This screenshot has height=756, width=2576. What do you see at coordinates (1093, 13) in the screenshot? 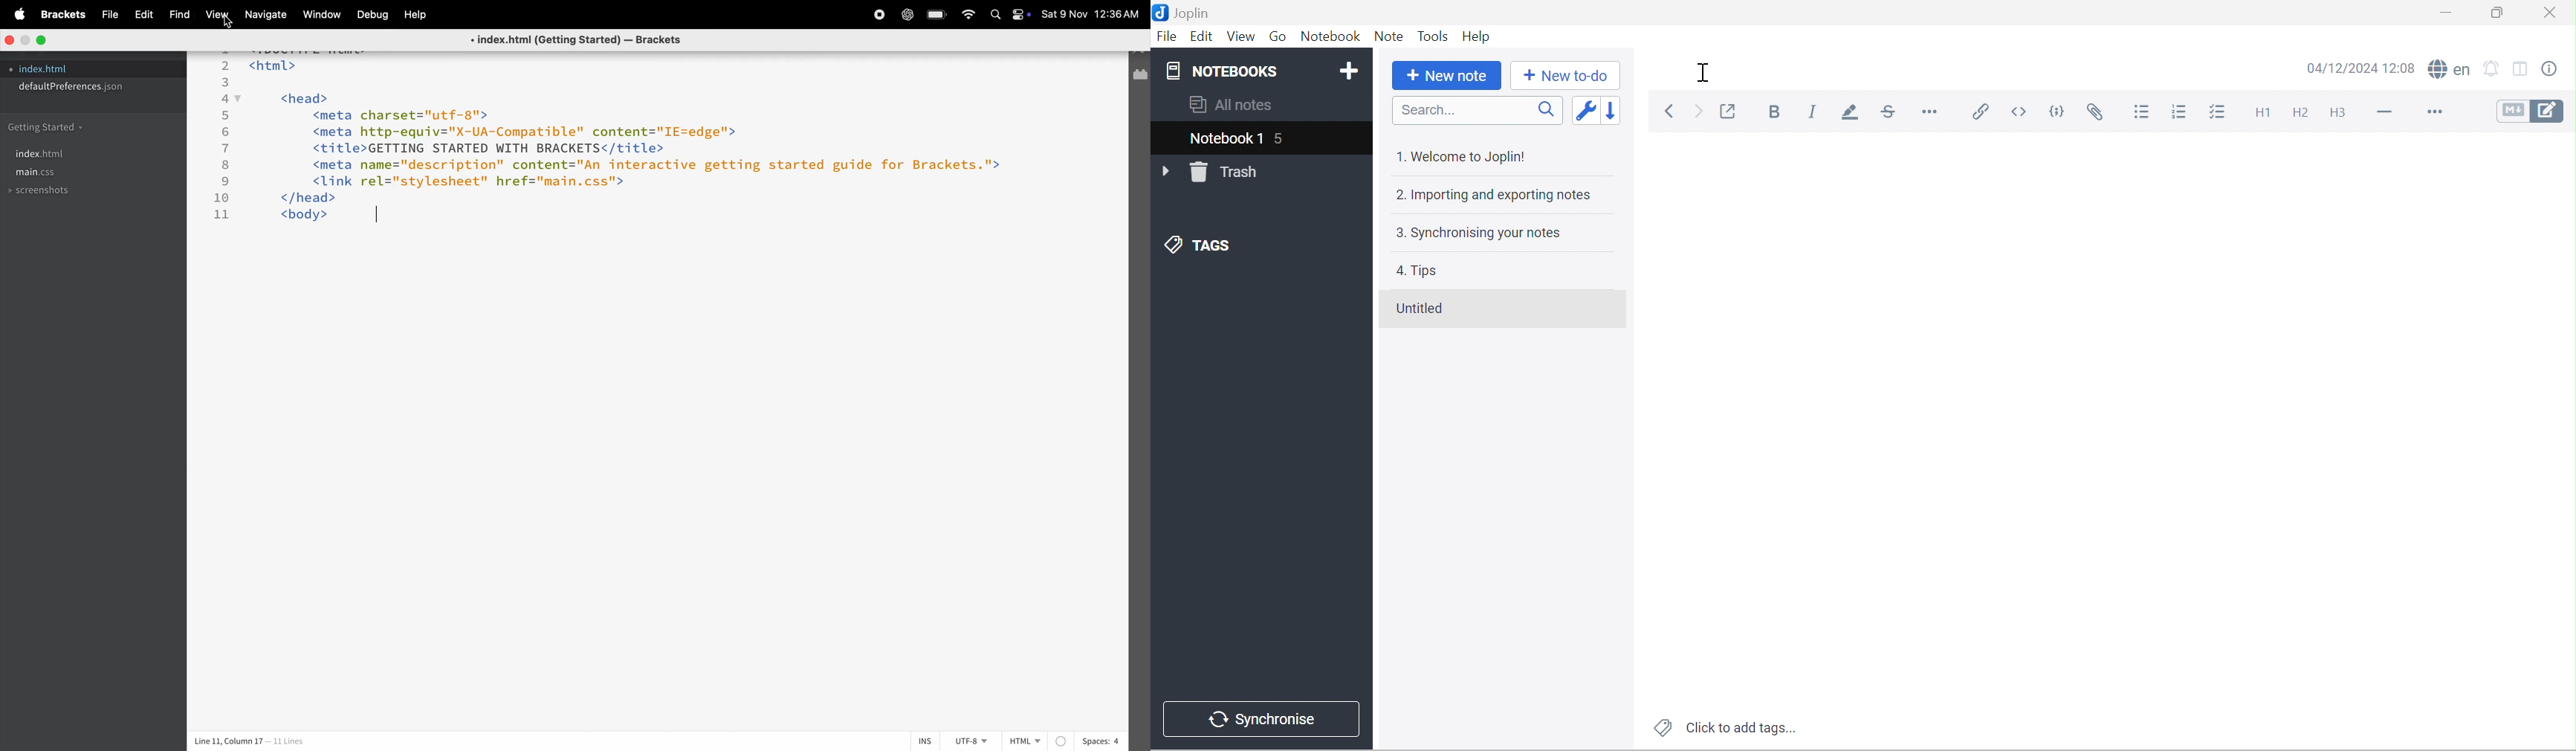
I see `time and date` at bounding box center [1093, 13].